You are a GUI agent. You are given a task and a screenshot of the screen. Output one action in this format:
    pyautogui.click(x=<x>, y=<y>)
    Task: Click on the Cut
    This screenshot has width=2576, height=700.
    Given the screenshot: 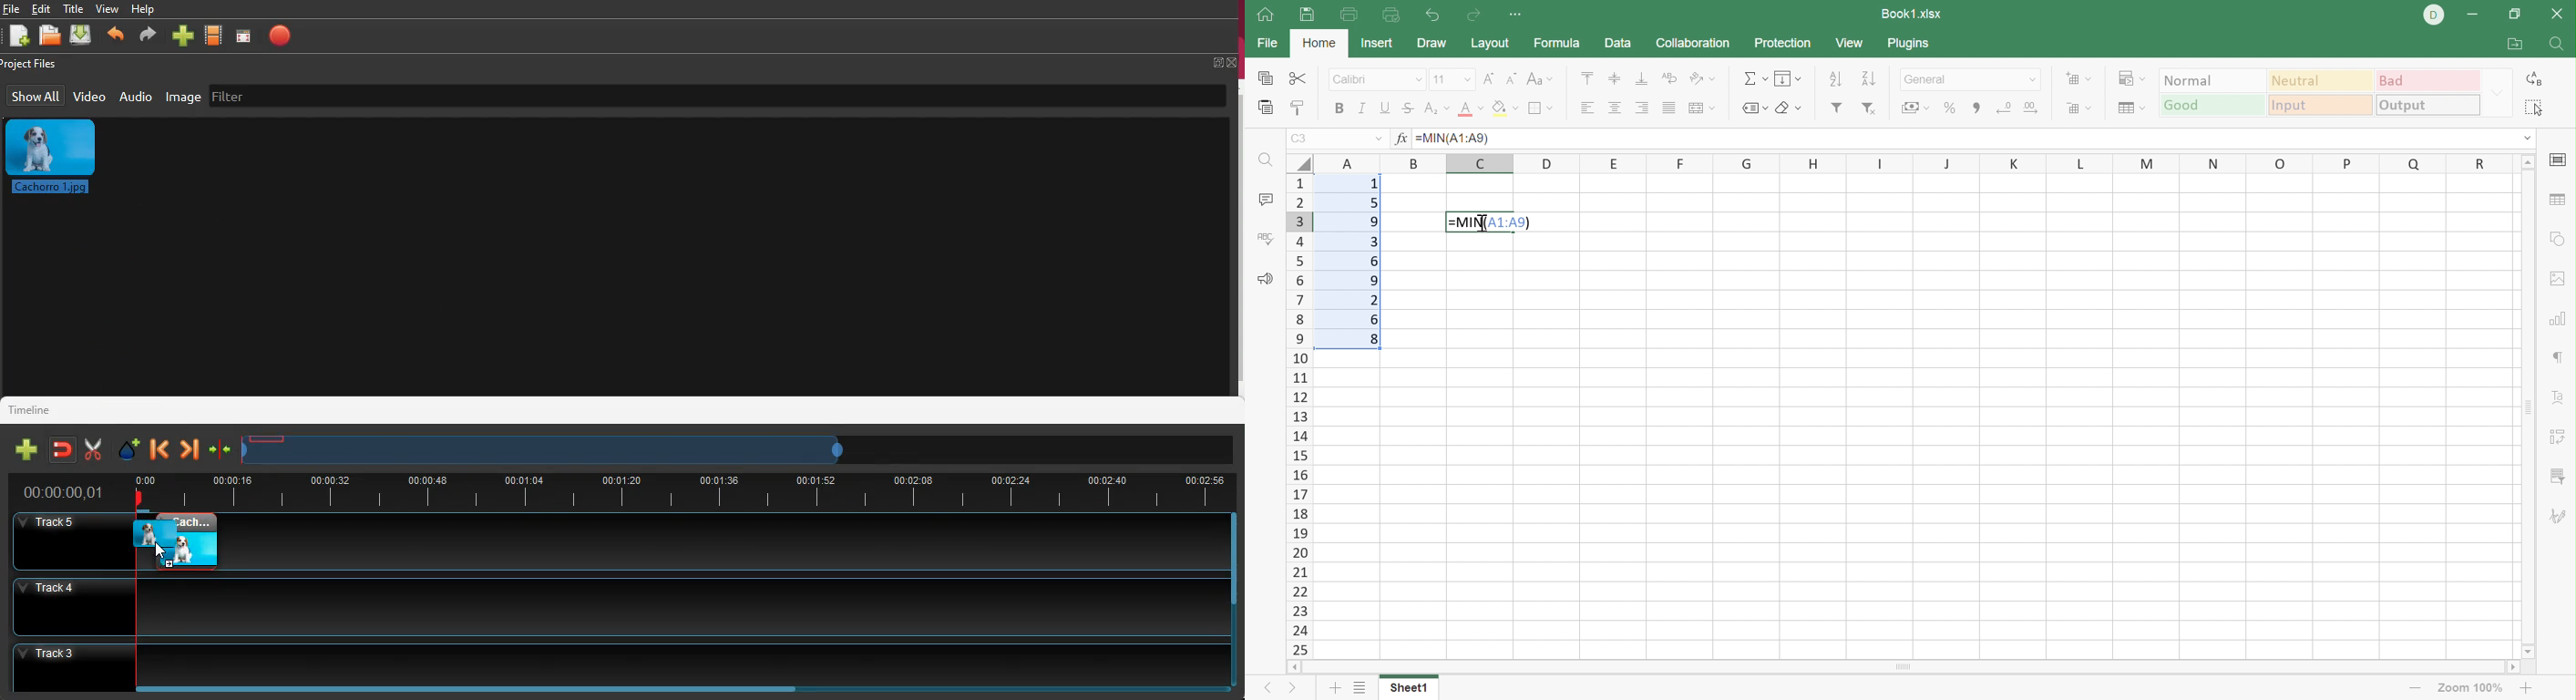 What is the action you would take?
    pyautogui.click(x=1297, y=79)
    